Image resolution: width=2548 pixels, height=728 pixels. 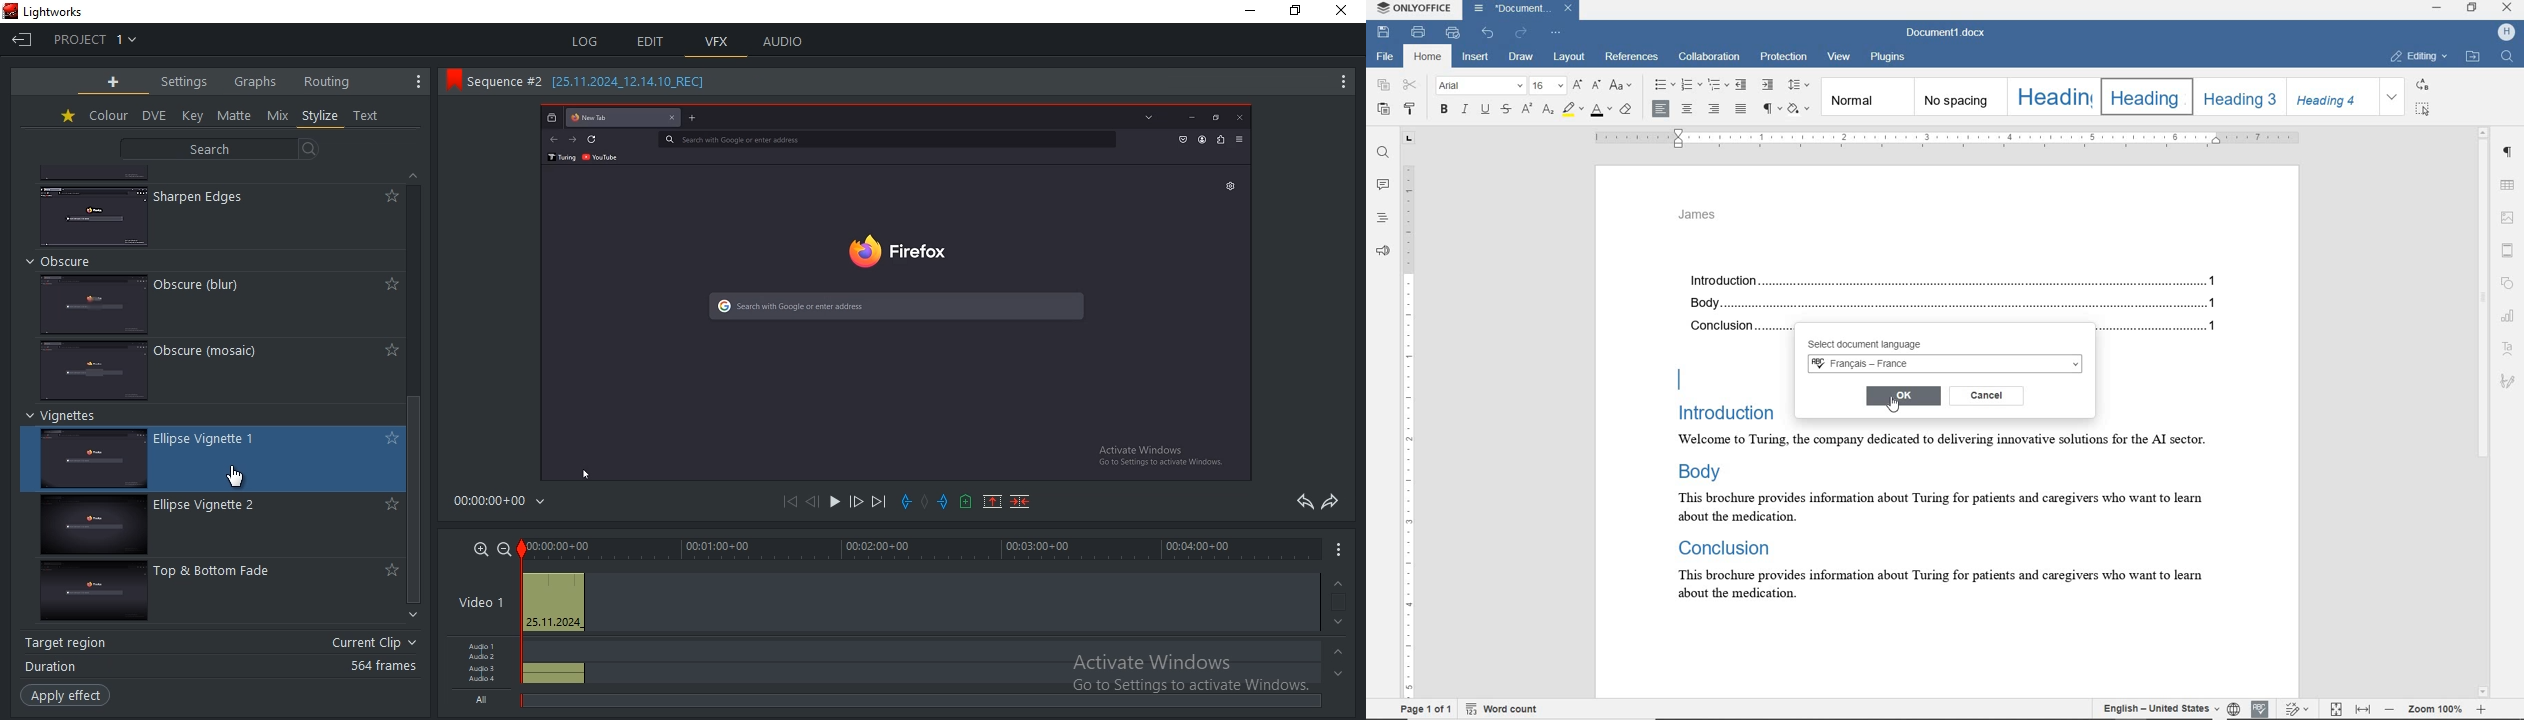 I want to click on signature, so click(x=2507, y=380).